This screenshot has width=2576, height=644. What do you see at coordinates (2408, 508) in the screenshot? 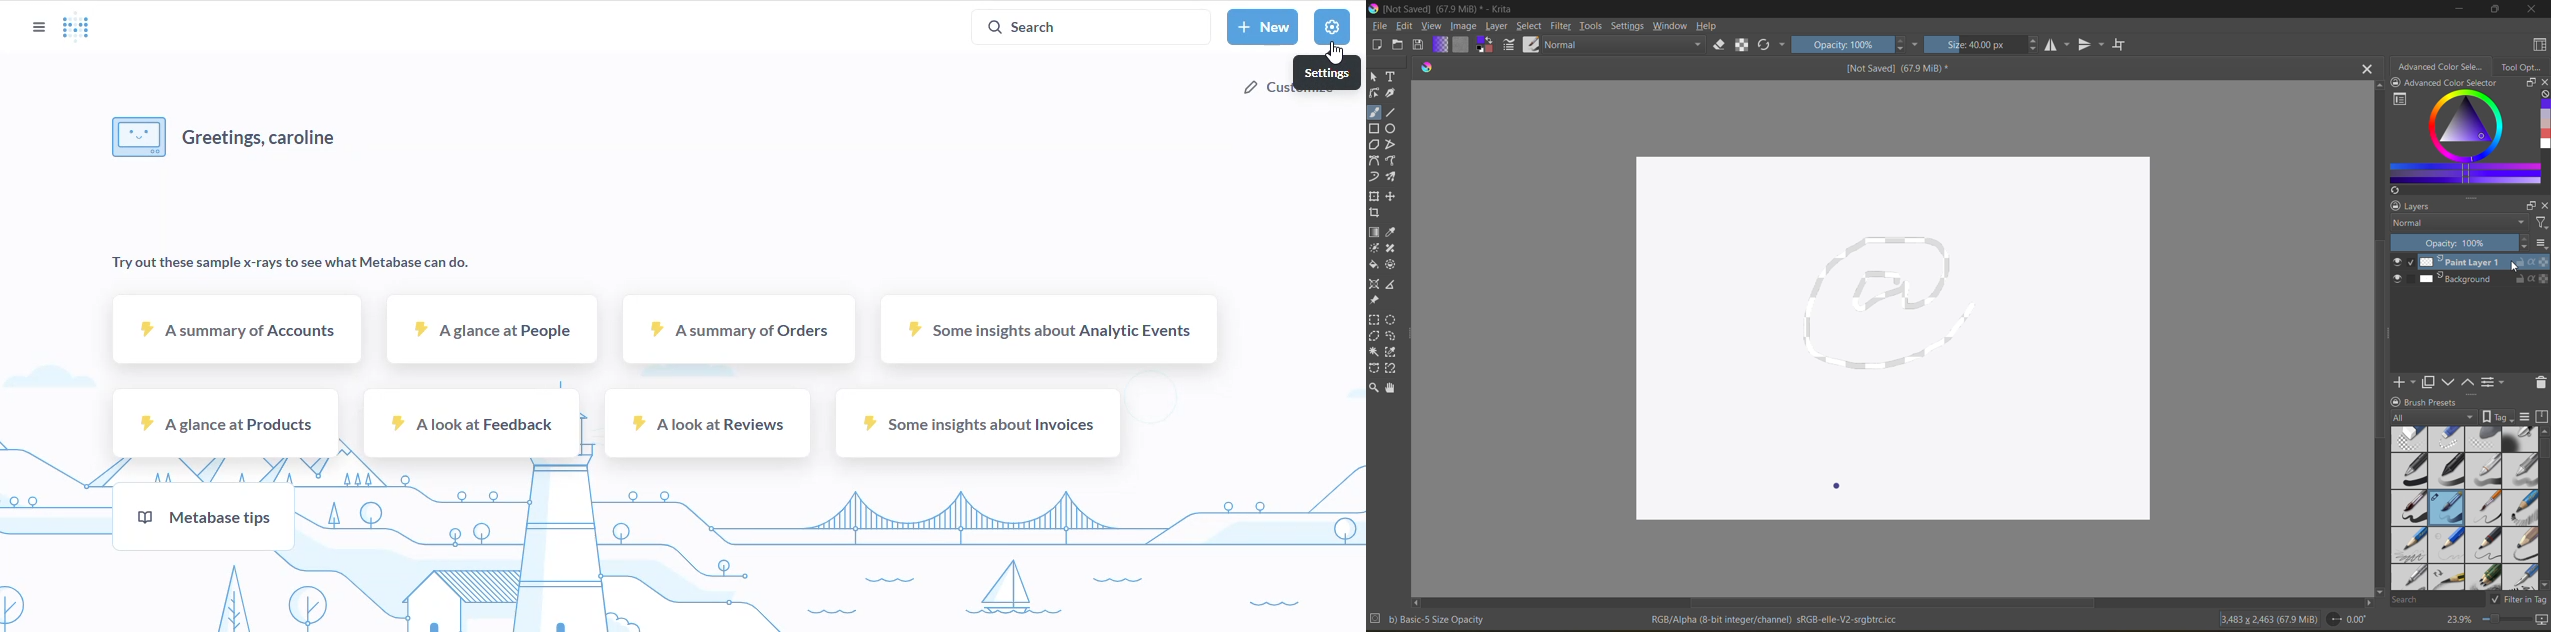
I see `black brush` at bounding box center [2408, 508].